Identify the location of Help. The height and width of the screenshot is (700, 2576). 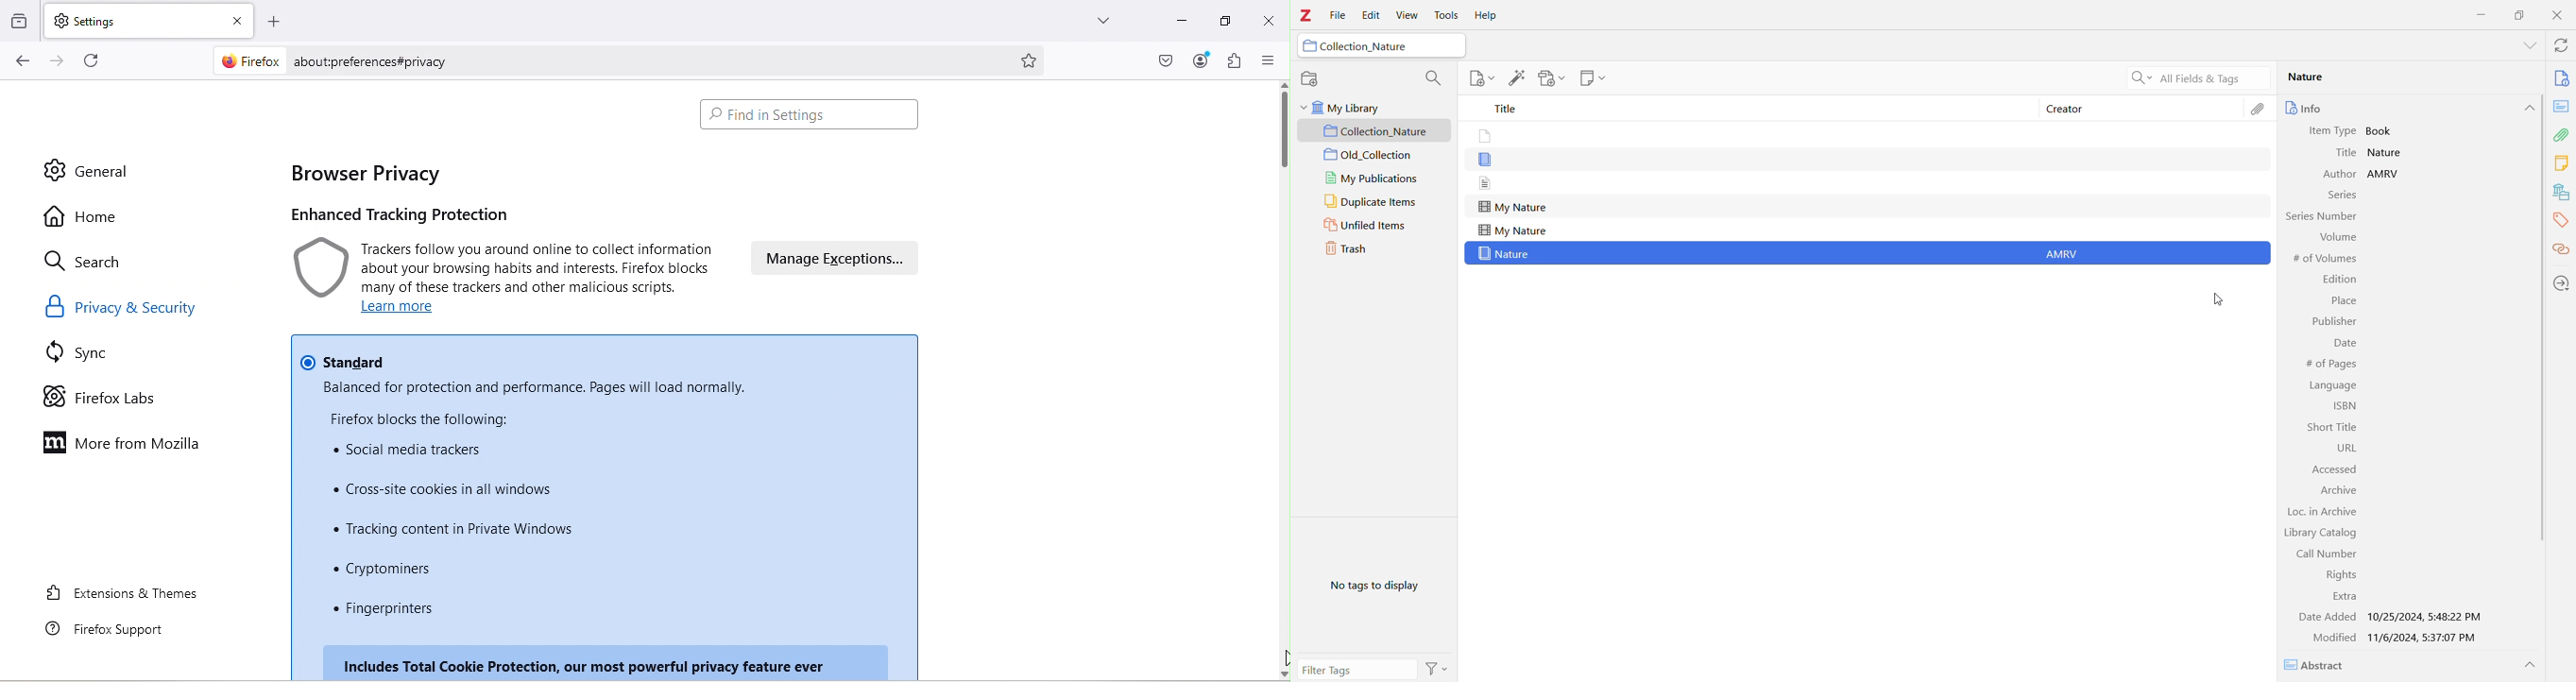
(1484, 16).